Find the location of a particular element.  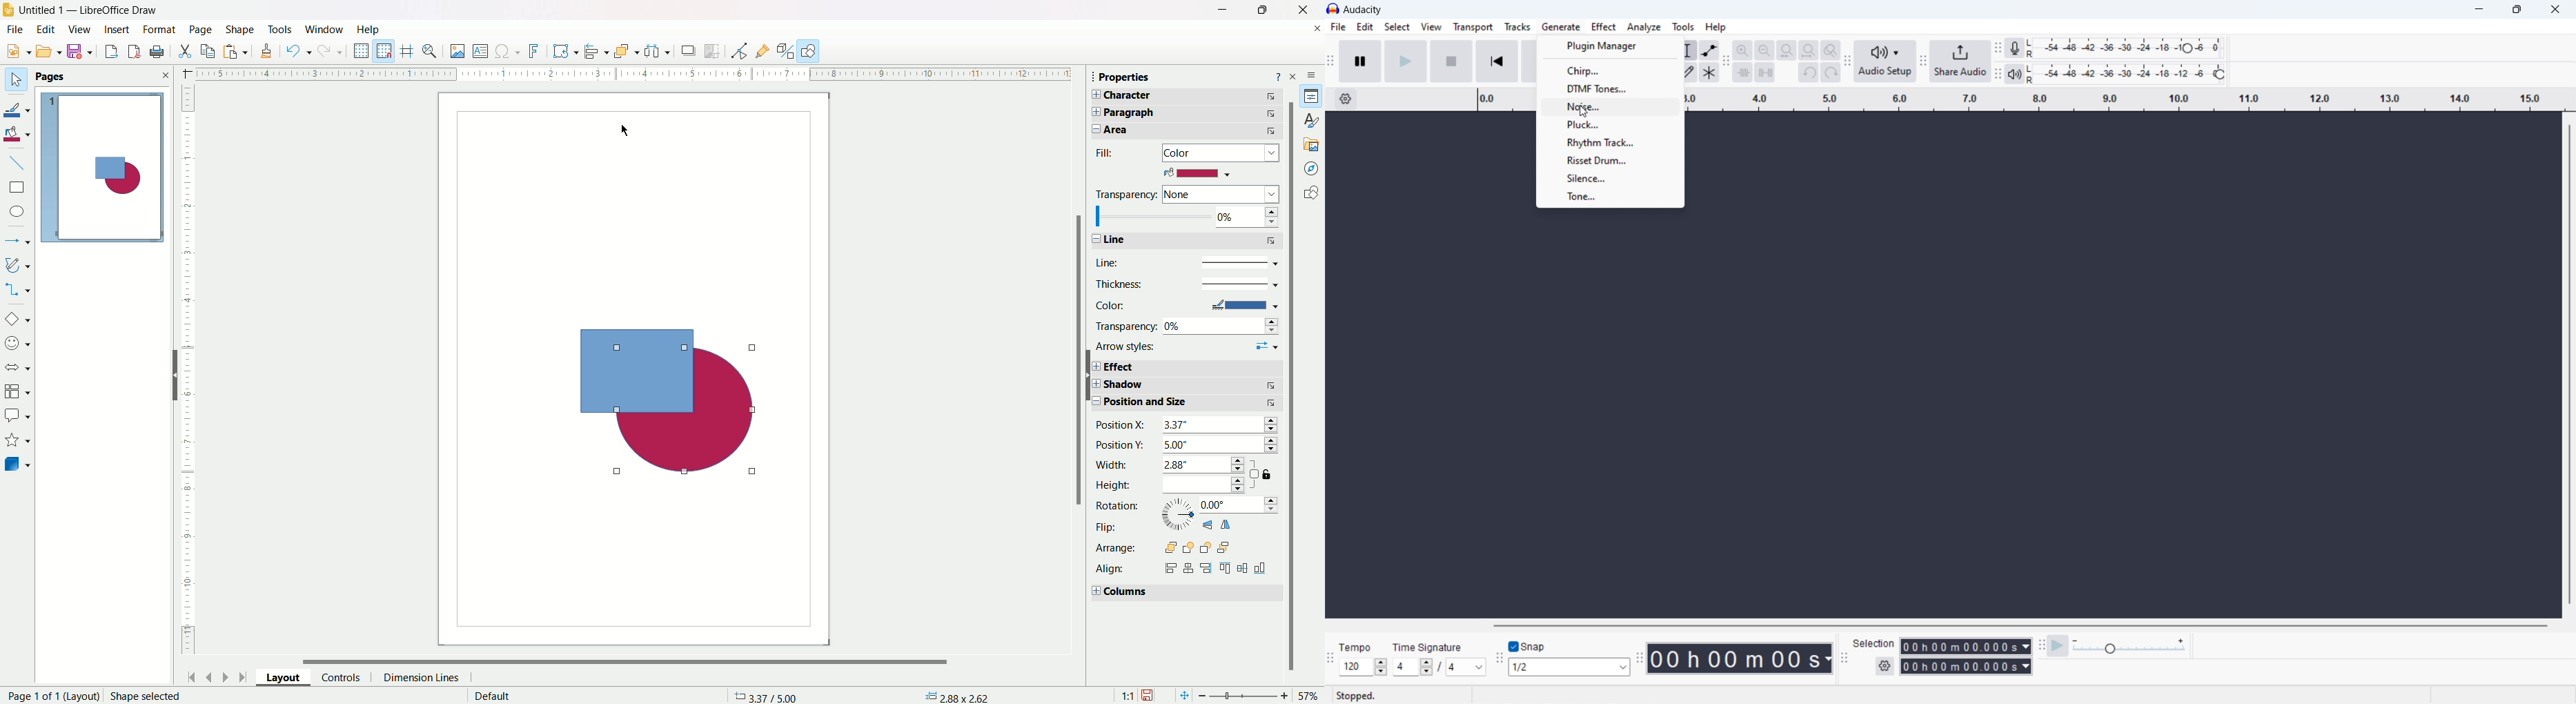

Analyze is located at coordinates (1644, 25).